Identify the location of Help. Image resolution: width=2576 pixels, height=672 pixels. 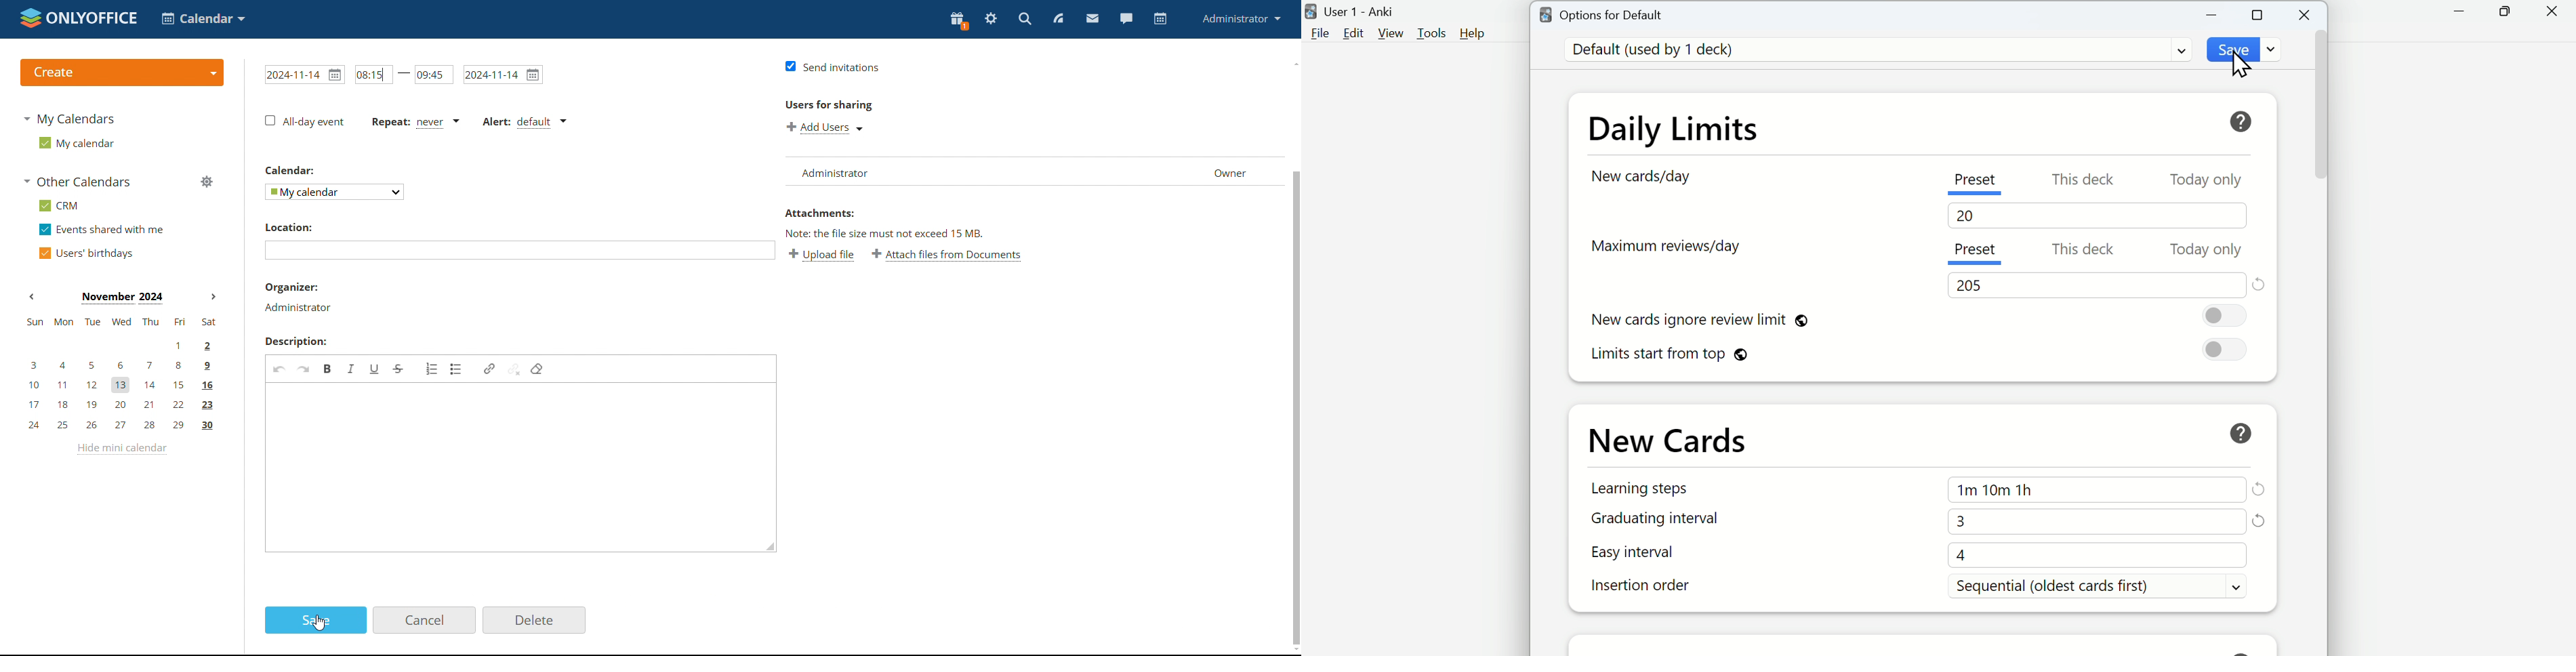
(2239, 430).